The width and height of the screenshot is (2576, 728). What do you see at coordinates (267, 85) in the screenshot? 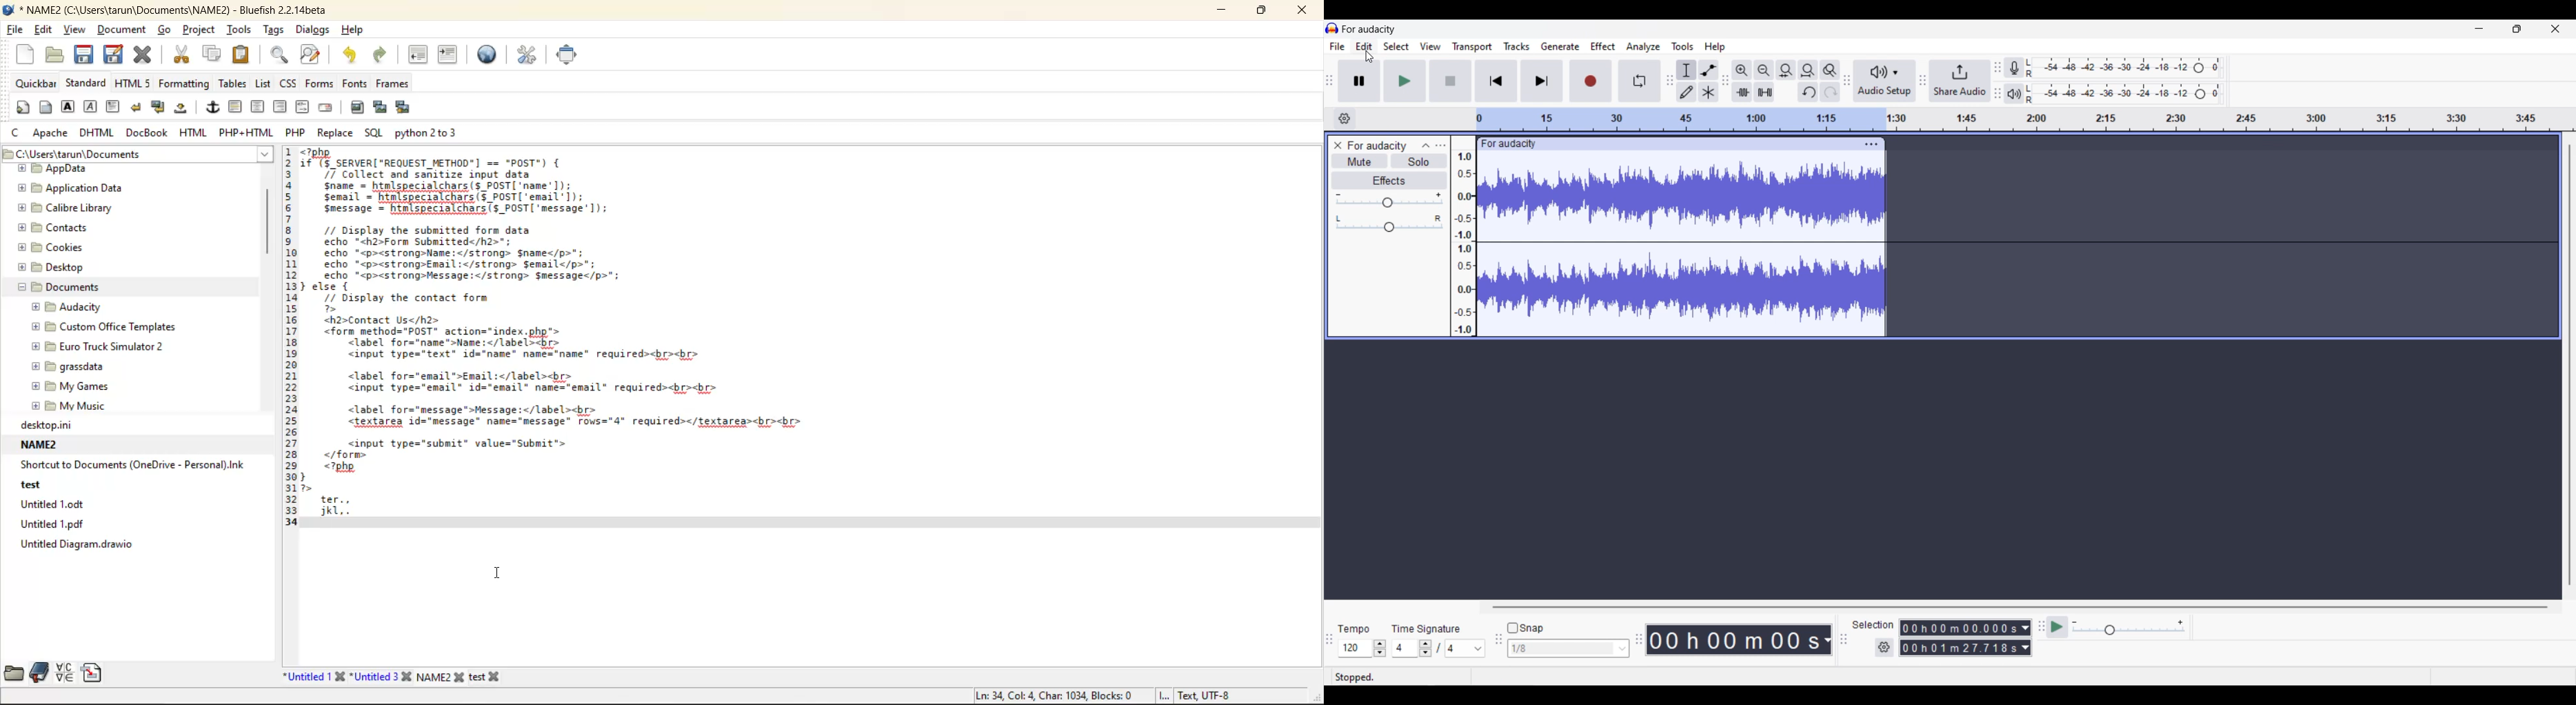
I see `list` at bounding box center [267, 85].